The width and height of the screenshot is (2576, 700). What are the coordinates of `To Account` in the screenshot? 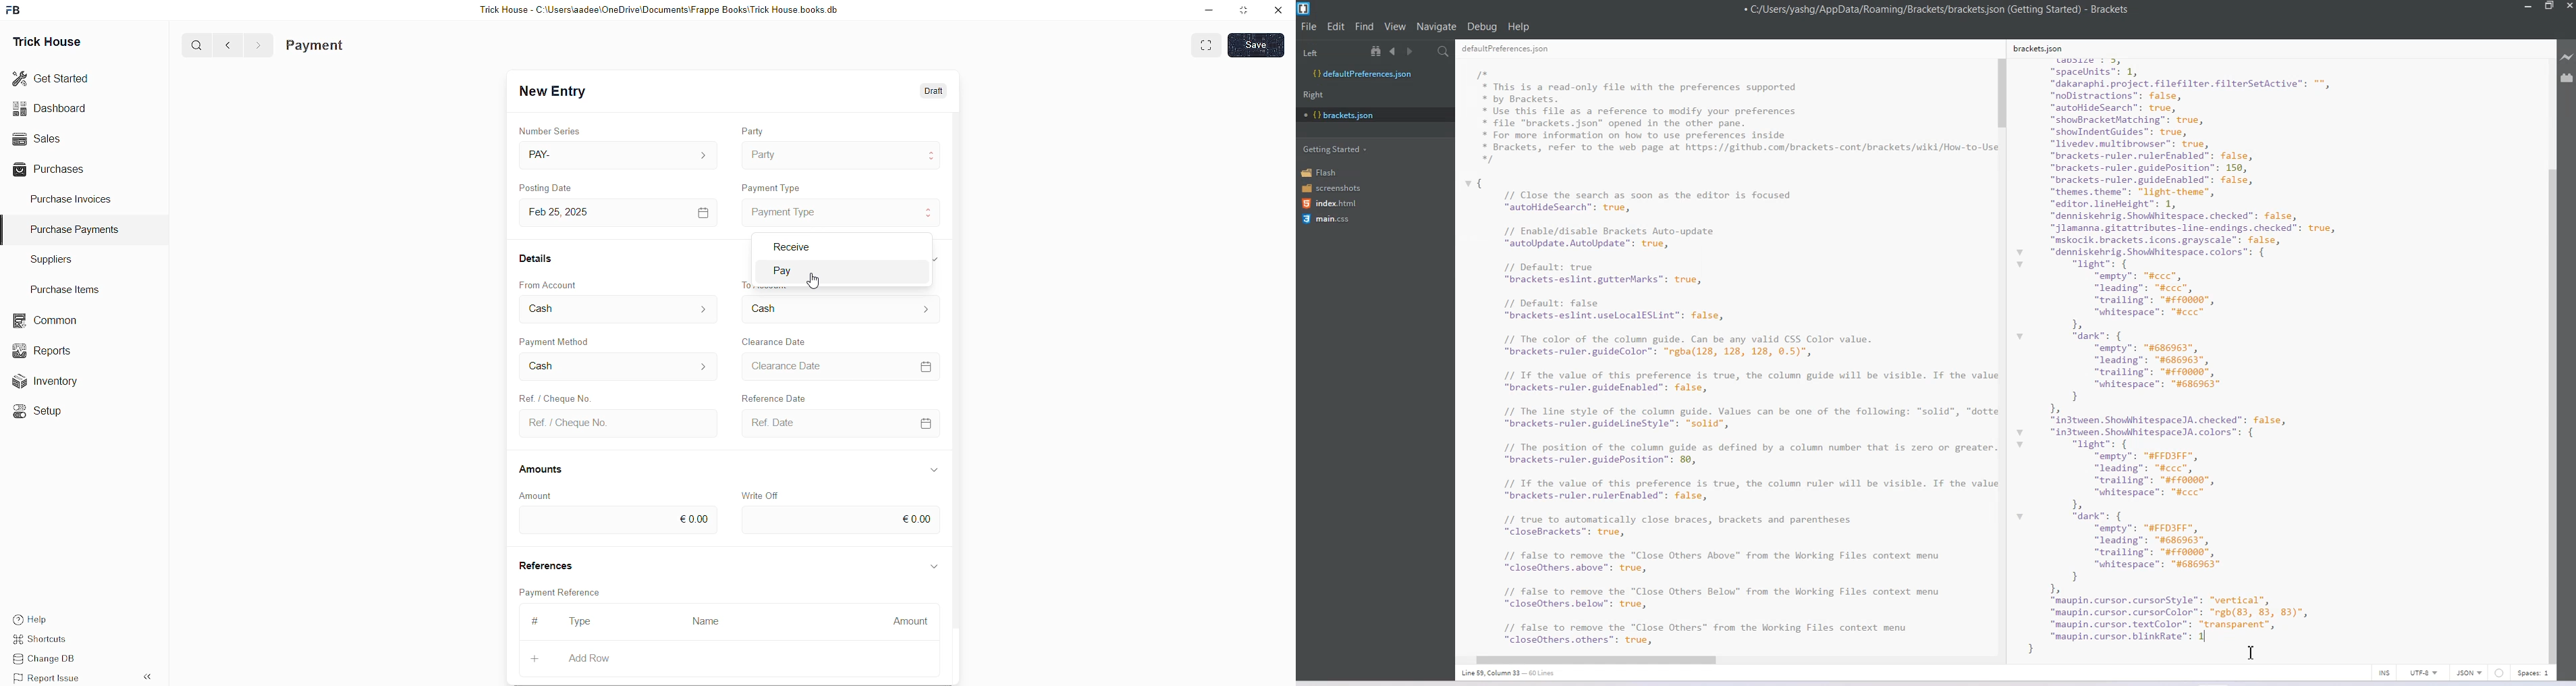 It's located at (777, 308).